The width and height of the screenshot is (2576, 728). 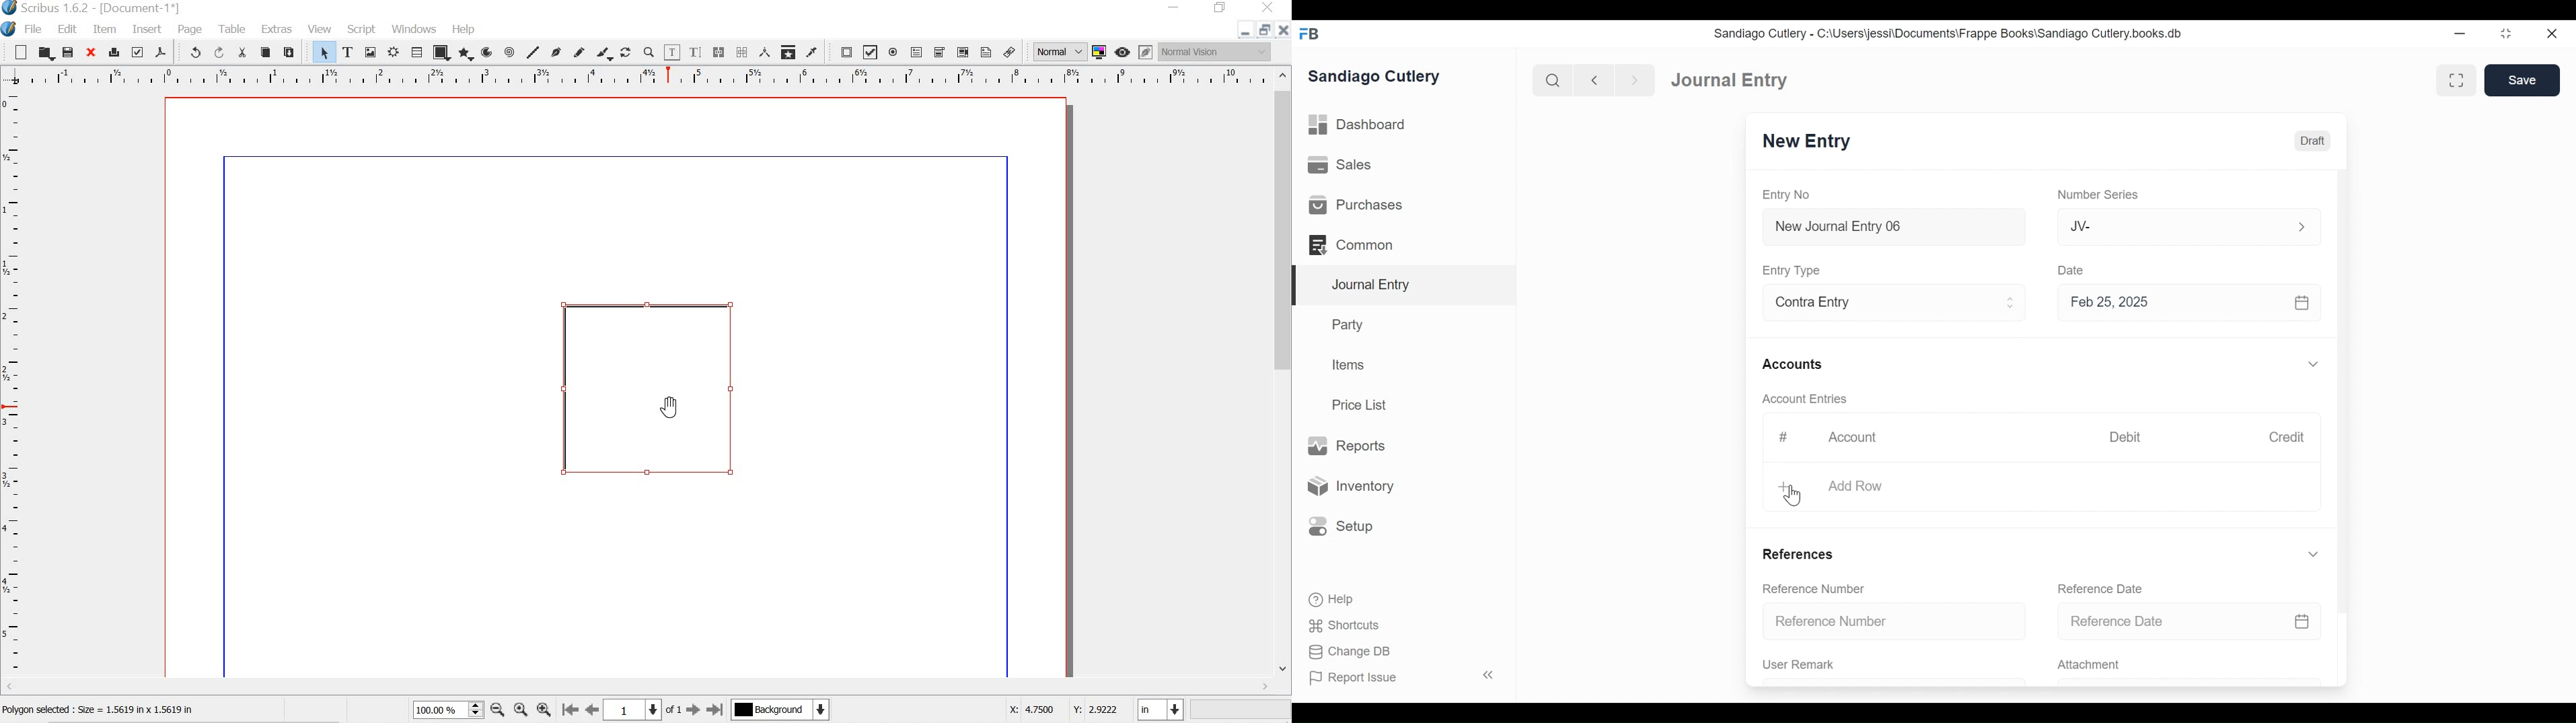 I want to click on Date, so click(x=2072, y=269).